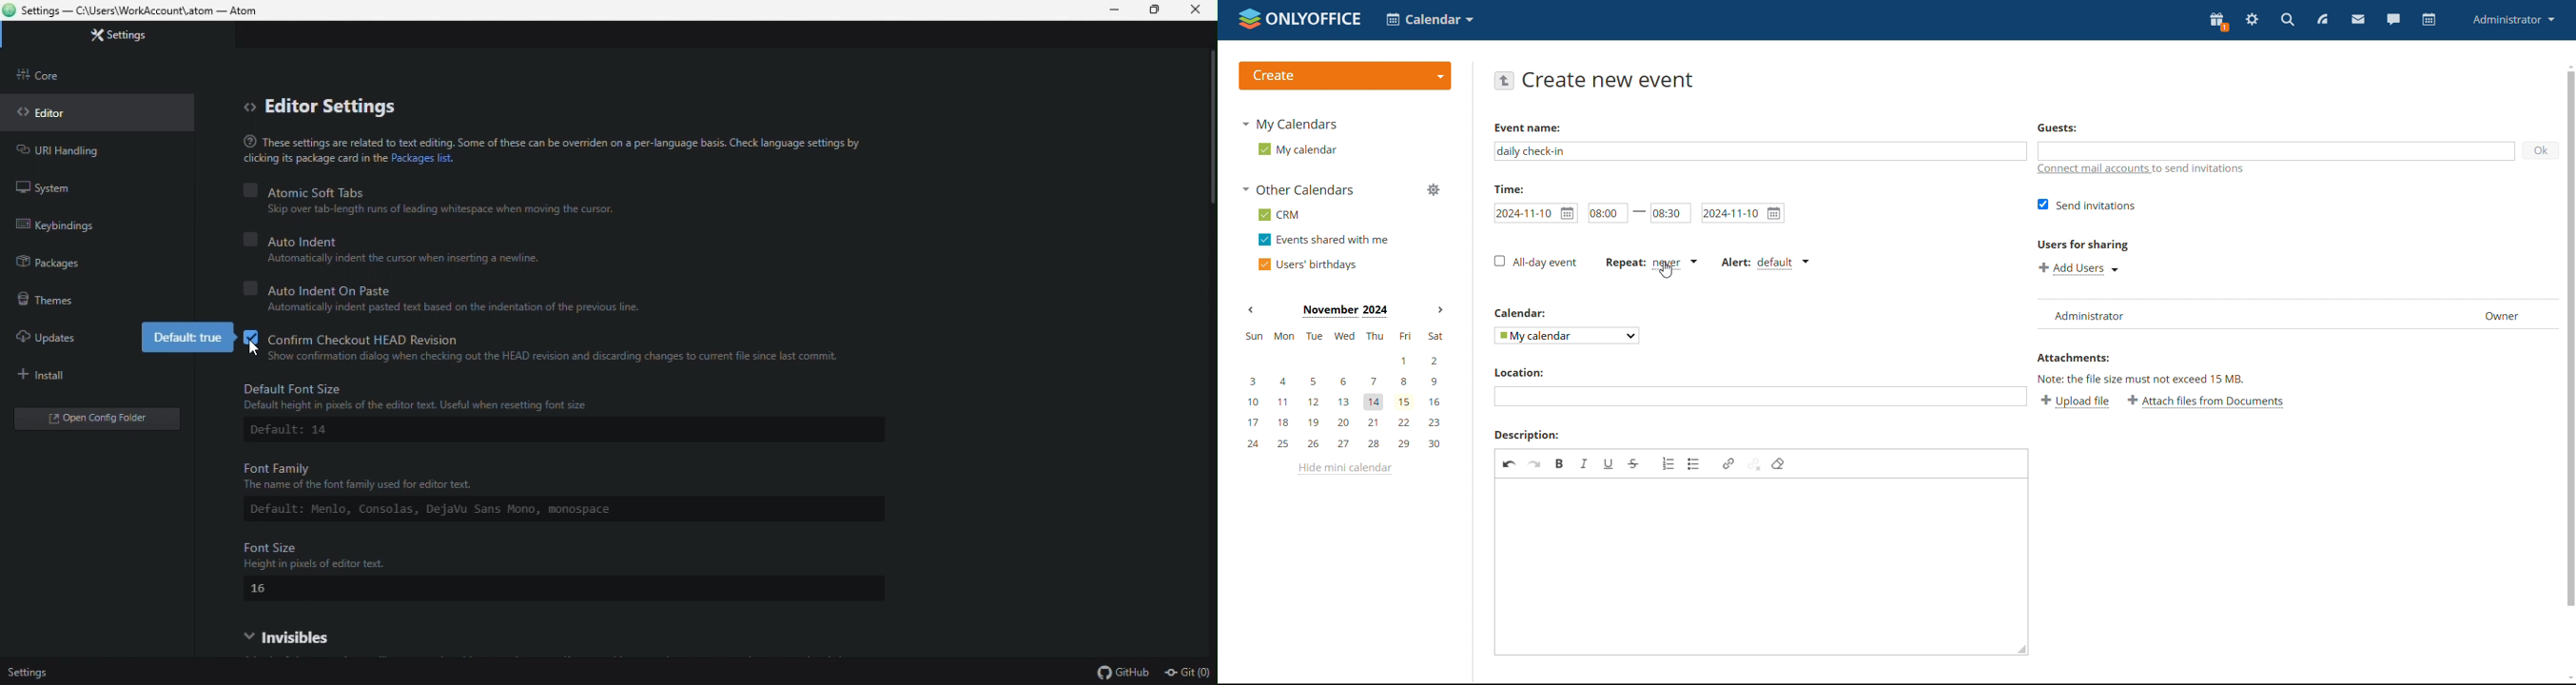 This screenshot has height=700, width=2576. What do you see at coordinates (2070, 126) in the screenshot?
I see `guest:` at bounding box center [2070, 126].